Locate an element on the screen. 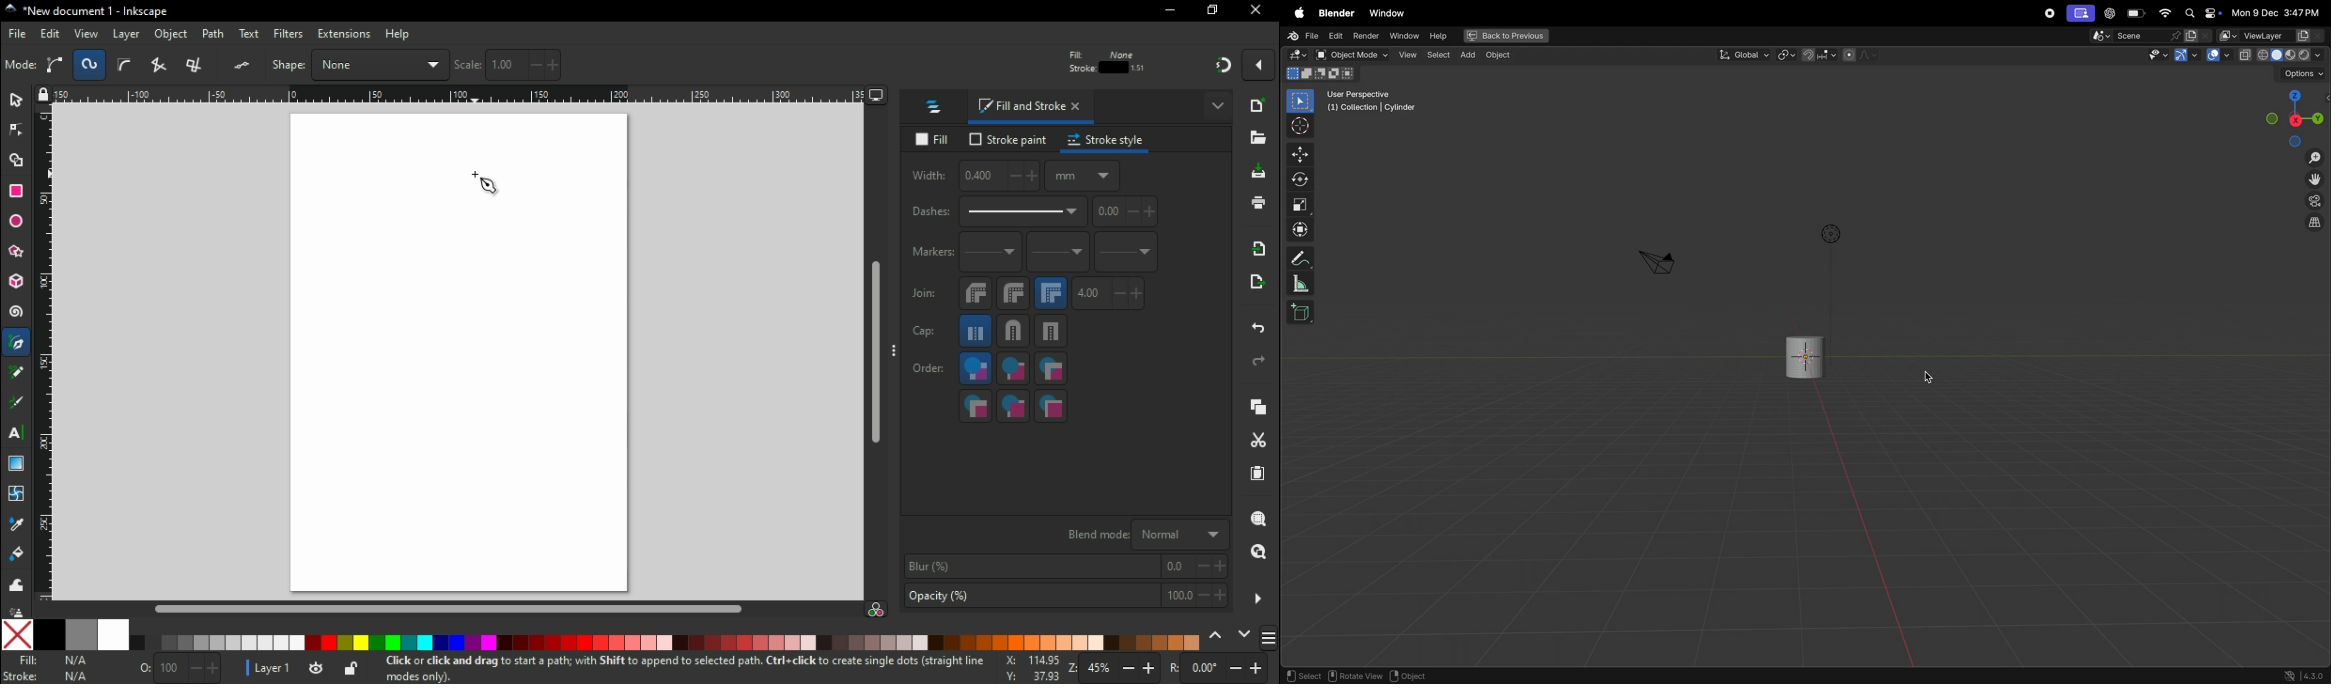  snapping is located at coordinates (1819, 55).